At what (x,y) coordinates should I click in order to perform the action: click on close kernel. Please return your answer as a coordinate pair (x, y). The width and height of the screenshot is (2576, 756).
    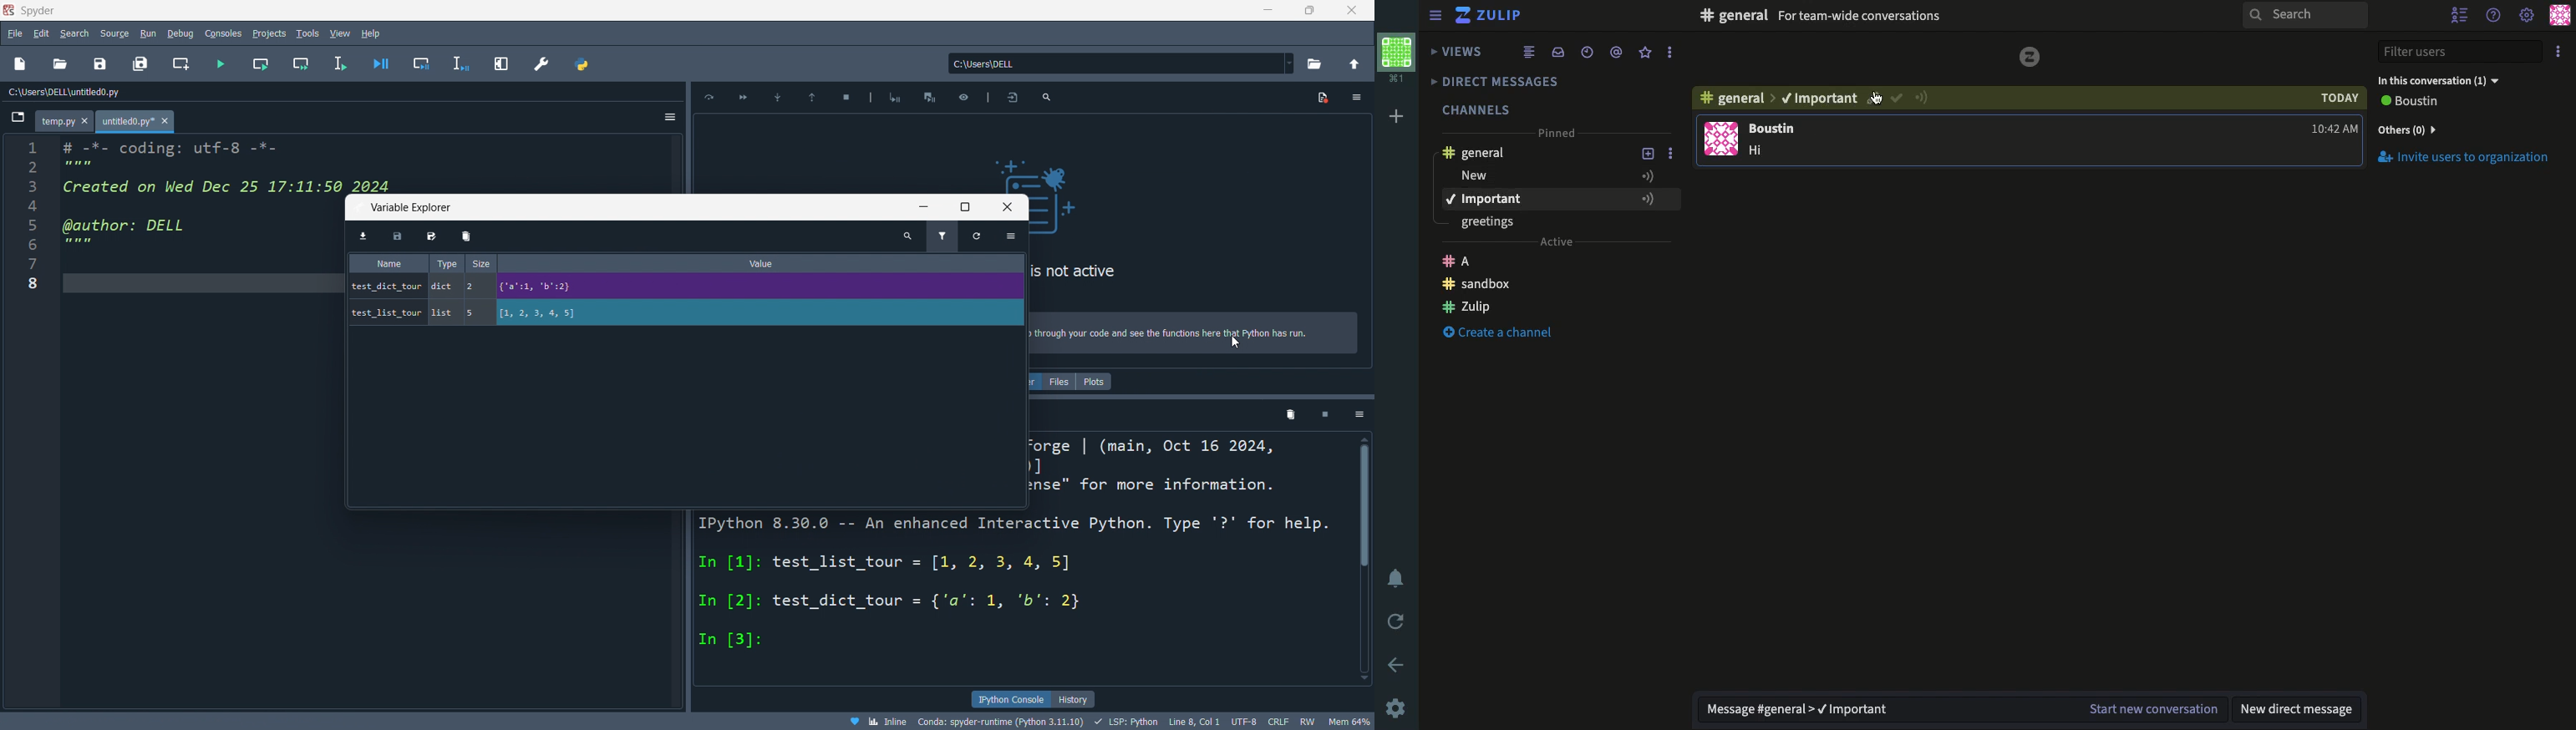
    Looking at the image, I should click on (1327, 416).